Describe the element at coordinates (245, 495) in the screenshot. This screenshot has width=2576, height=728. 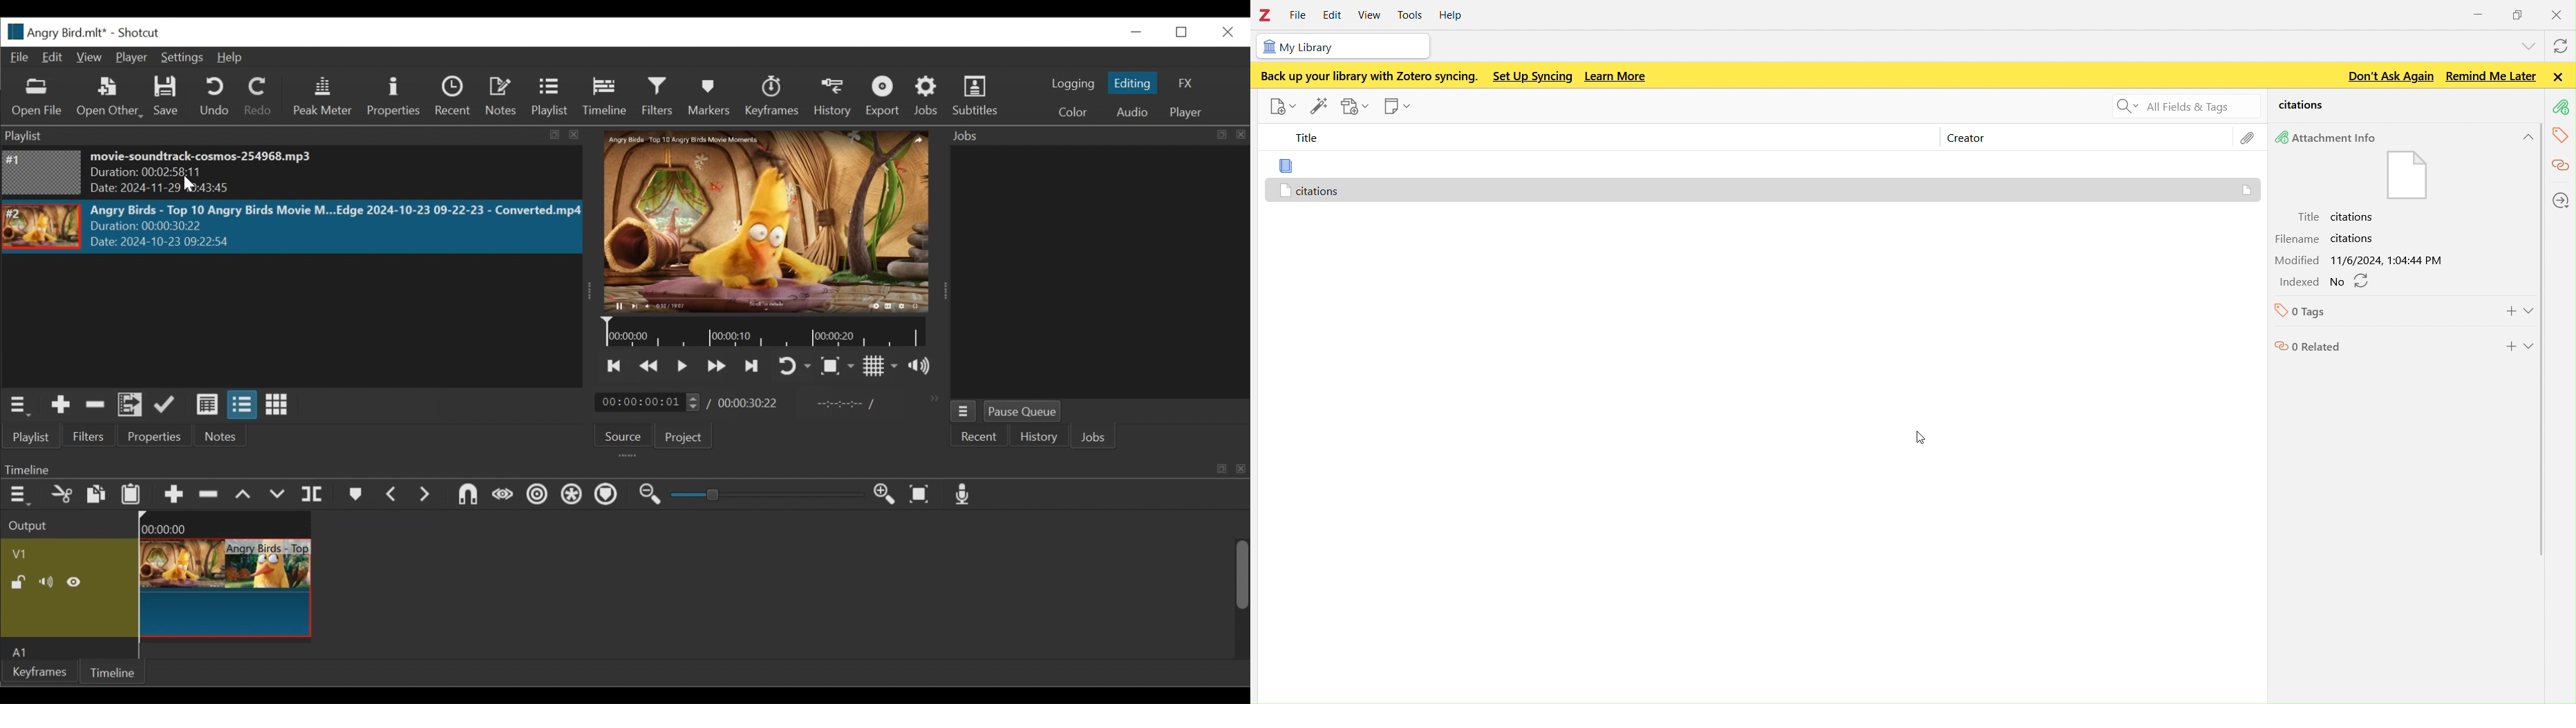
I see `Lift` at that location.